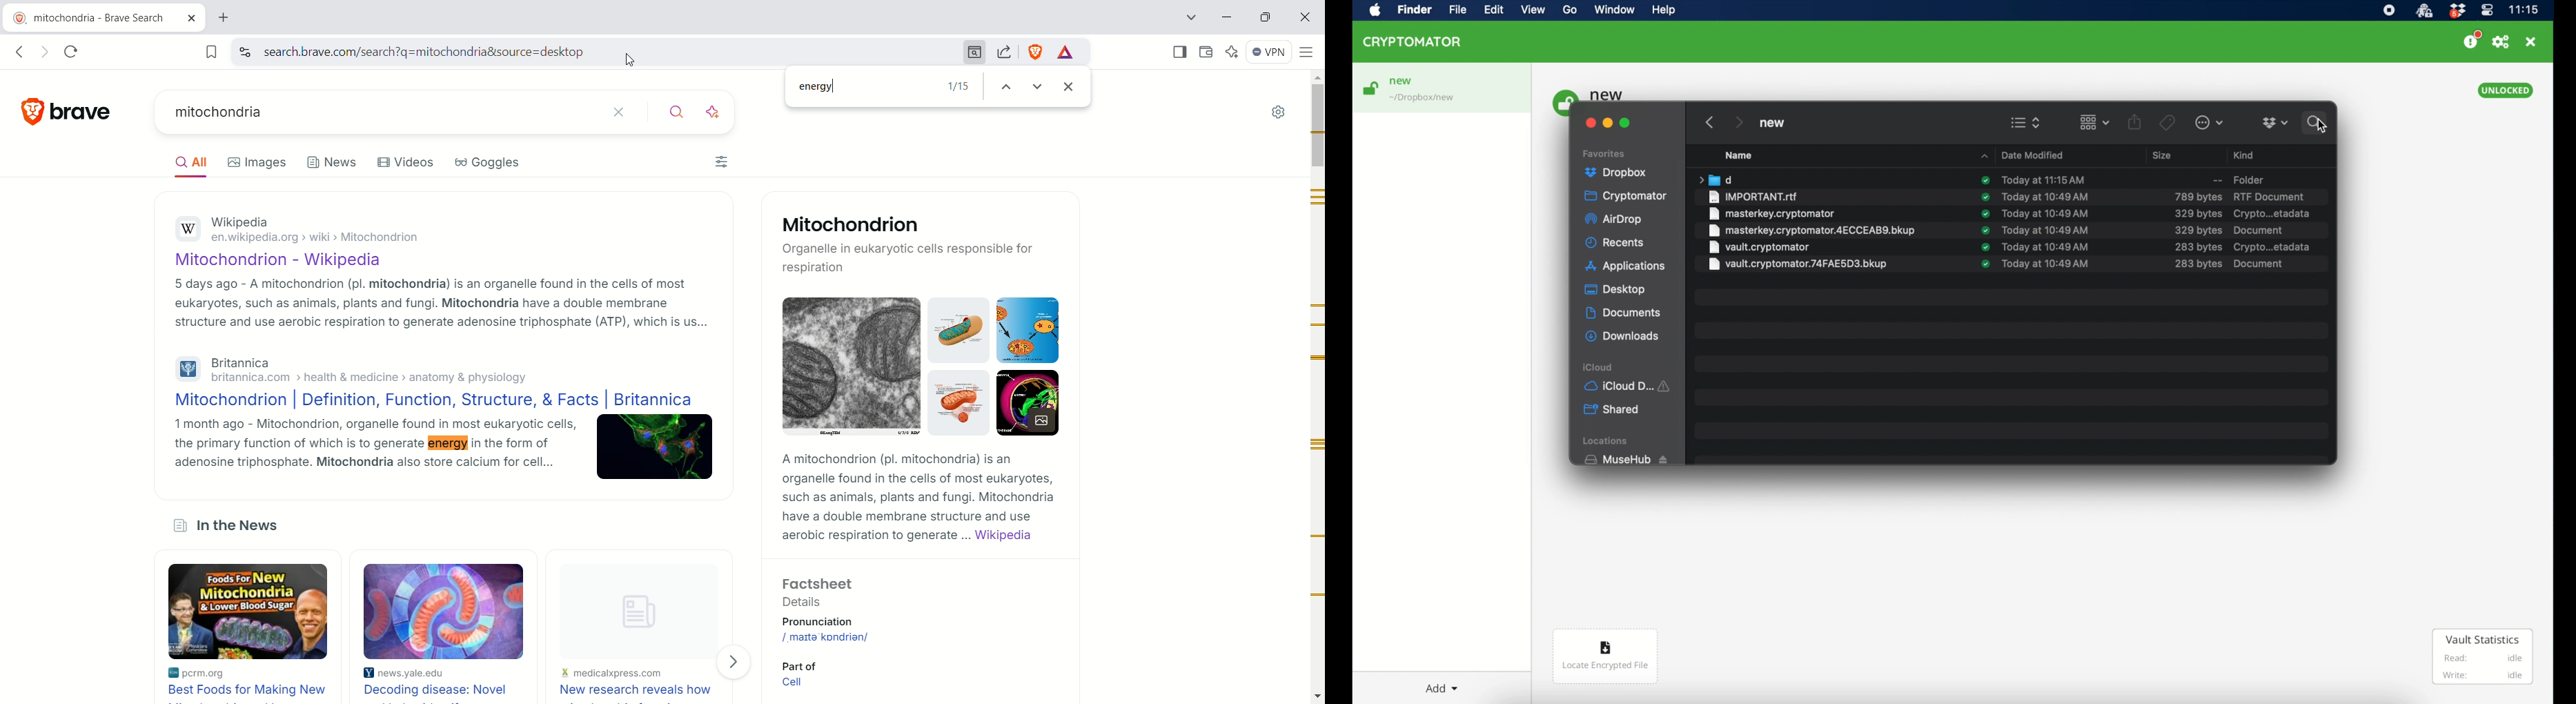  I want to click on desktop, so click(1615, 289).